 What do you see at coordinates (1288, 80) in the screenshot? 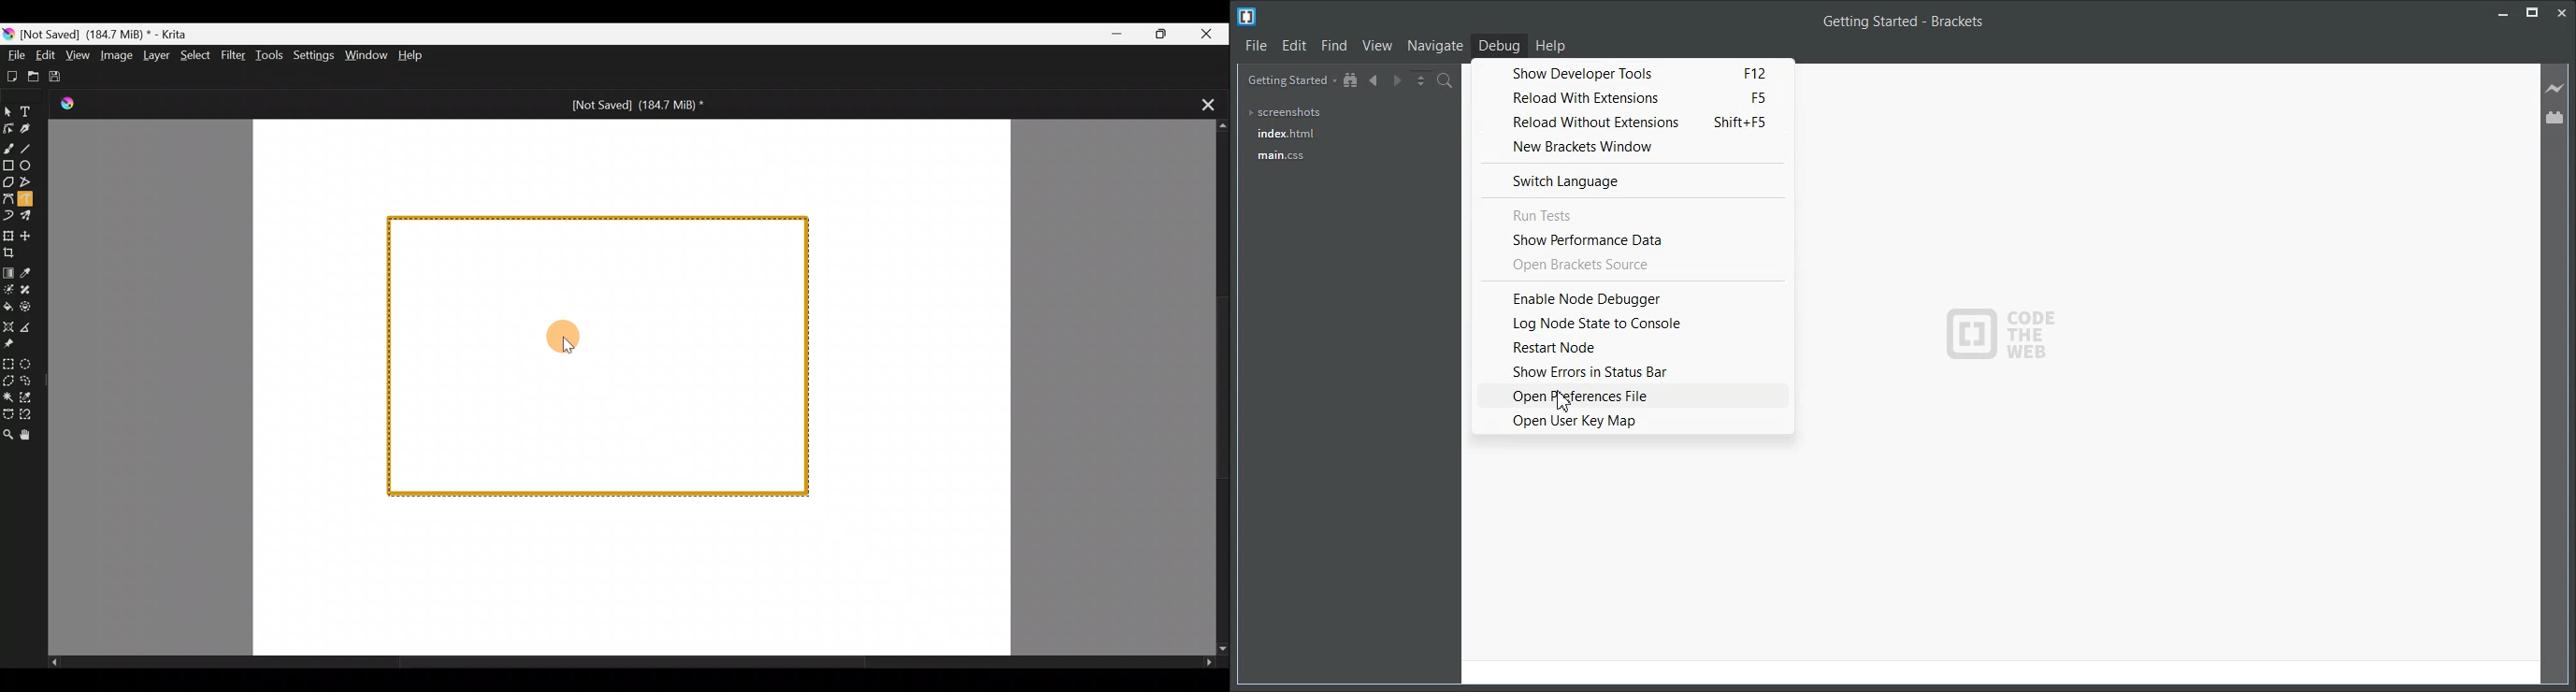
I see `Getting Started` at bounding box center [1288, 80].